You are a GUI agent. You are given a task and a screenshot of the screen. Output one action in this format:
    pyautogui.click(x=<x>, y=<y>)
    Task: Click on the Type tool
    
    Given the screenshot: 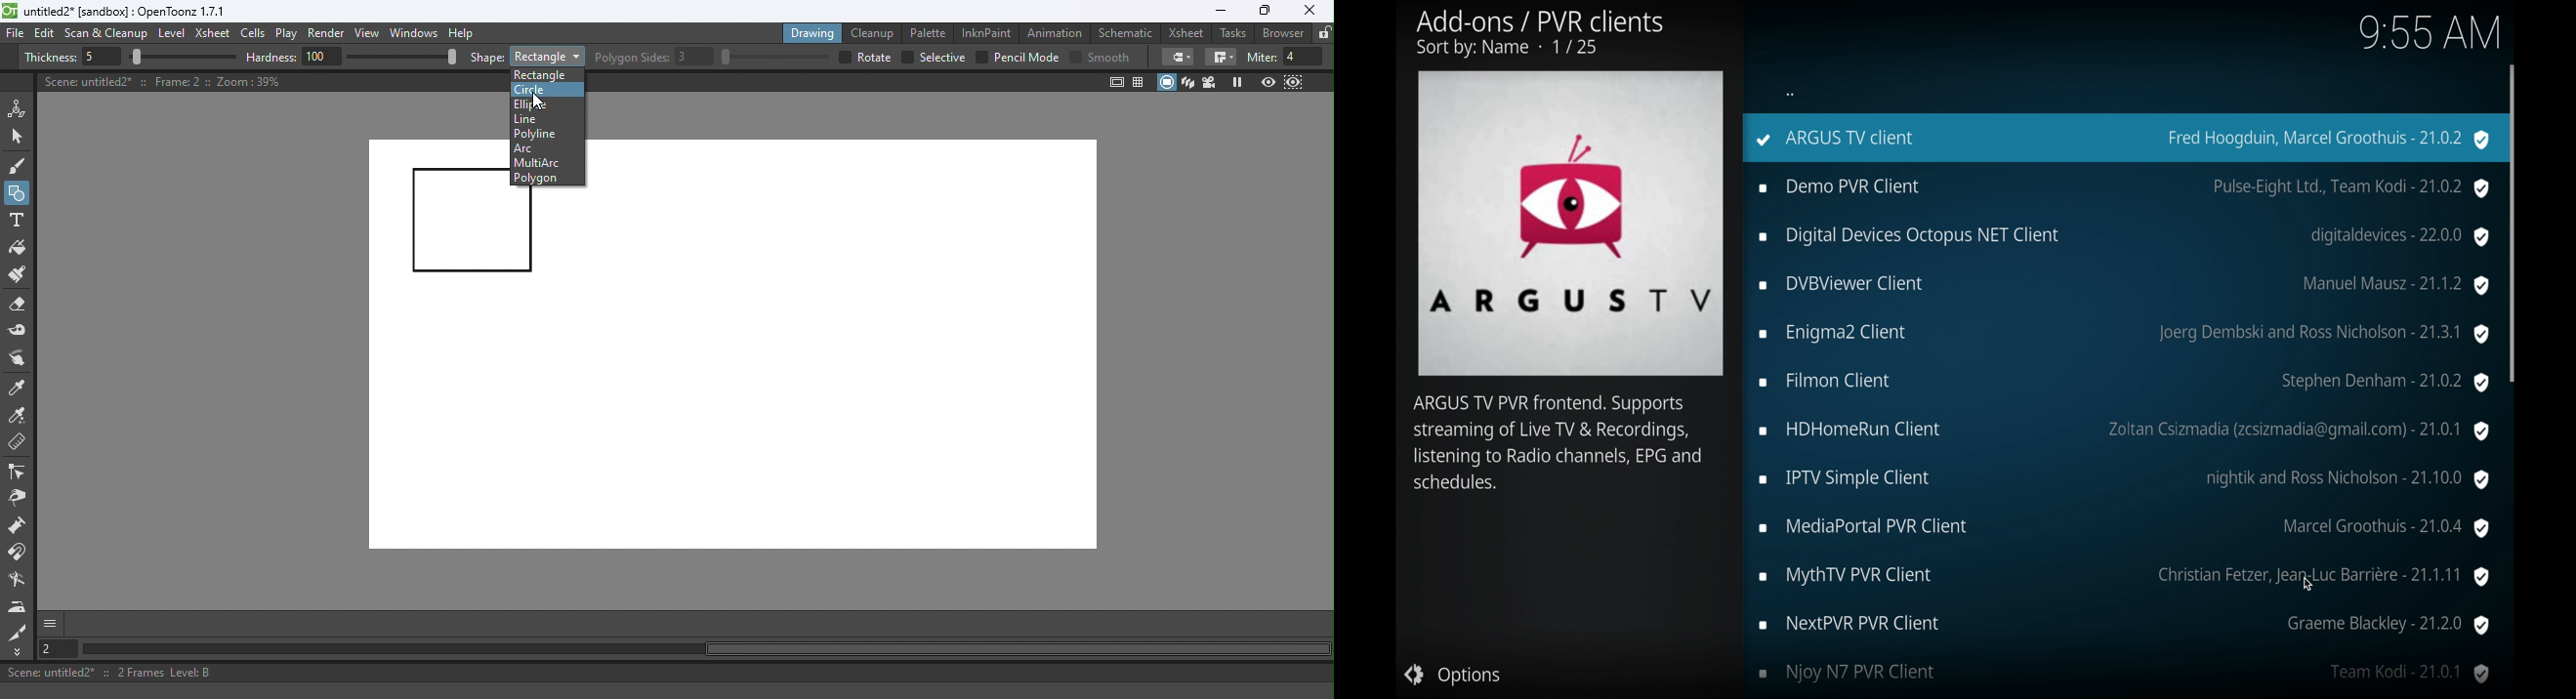 What is the action you would take?
    pyautogui.click(x=17, y=222)
    